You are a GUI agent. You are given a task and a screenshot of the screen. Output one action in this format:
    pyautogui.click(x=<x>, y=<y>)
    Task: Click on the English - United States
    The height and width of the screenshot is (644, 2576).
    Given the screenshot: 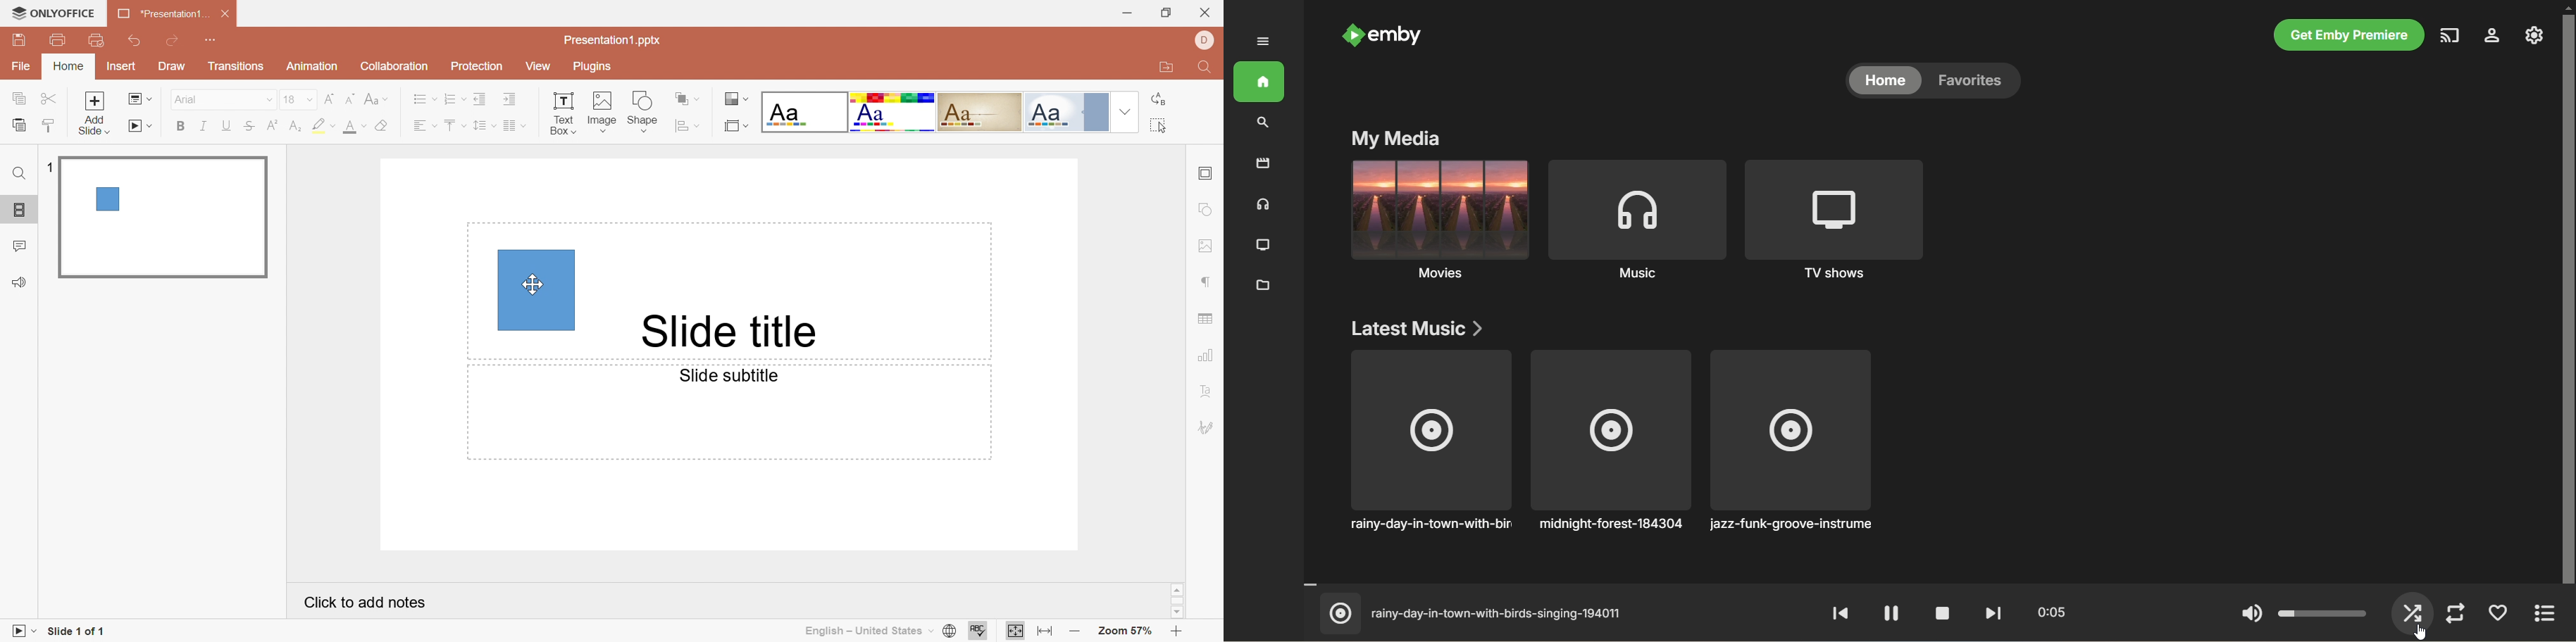 What is the action you would take?
    pyautogui.click(x=865, y=630)
    